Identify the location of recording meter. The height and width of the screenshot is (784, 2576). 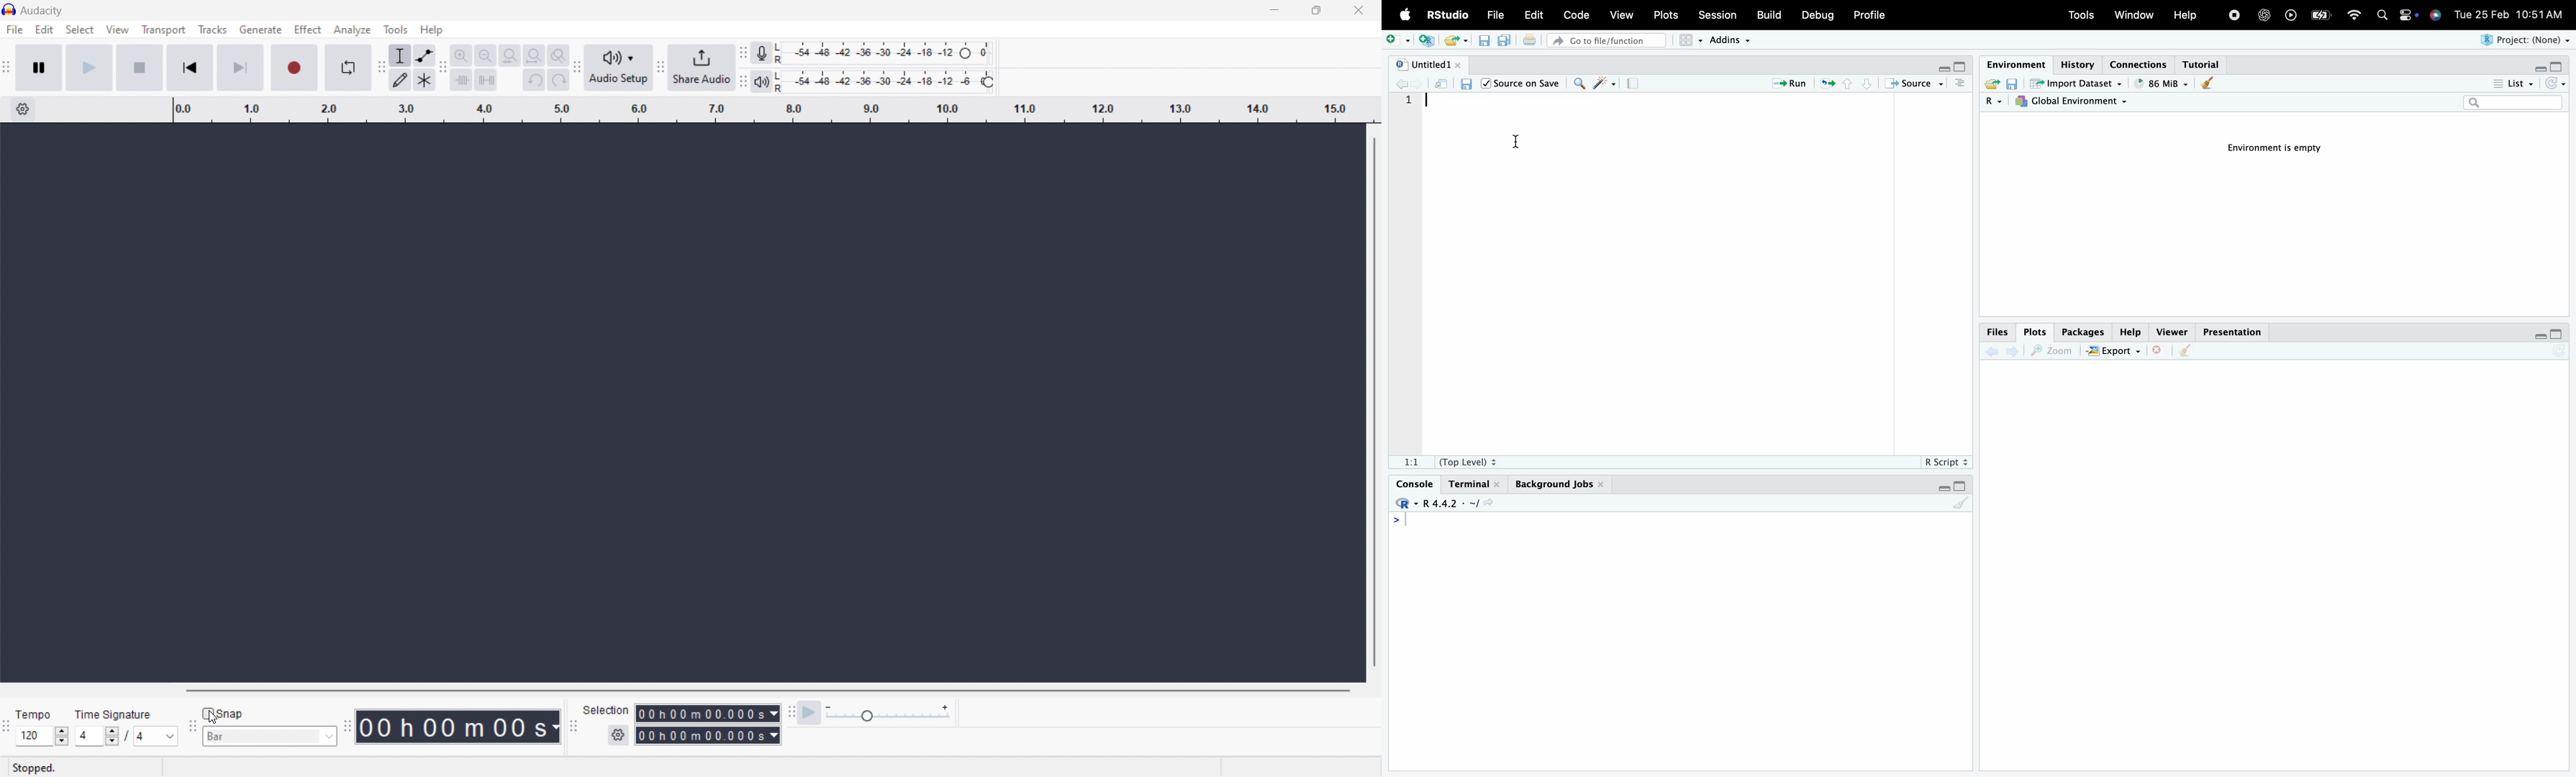
(761, 53).